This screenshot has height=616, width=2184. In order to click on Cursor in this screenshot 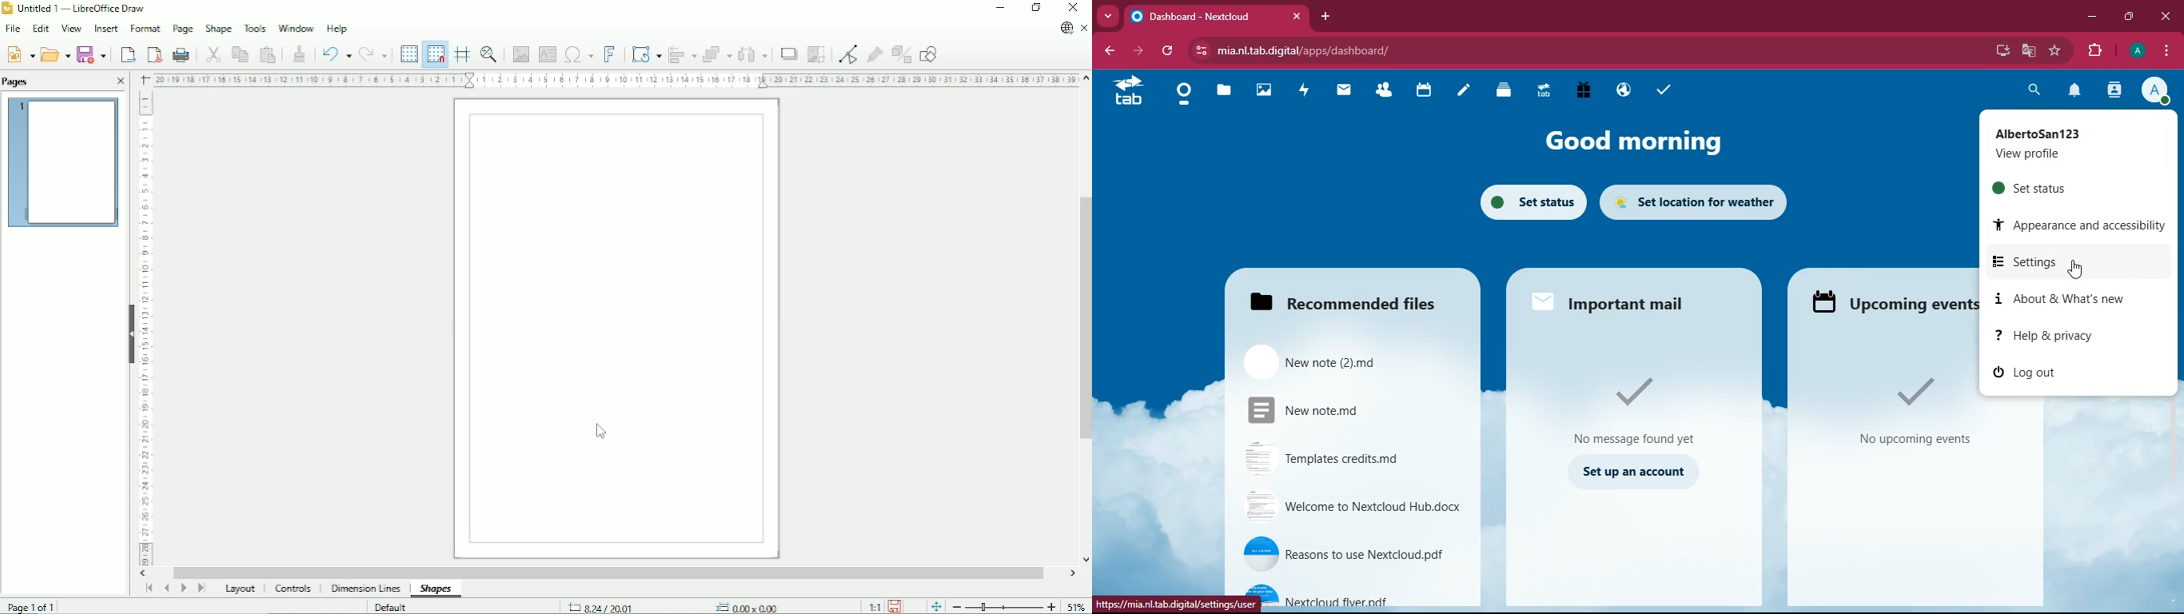, I will do `click(600, 430)`.